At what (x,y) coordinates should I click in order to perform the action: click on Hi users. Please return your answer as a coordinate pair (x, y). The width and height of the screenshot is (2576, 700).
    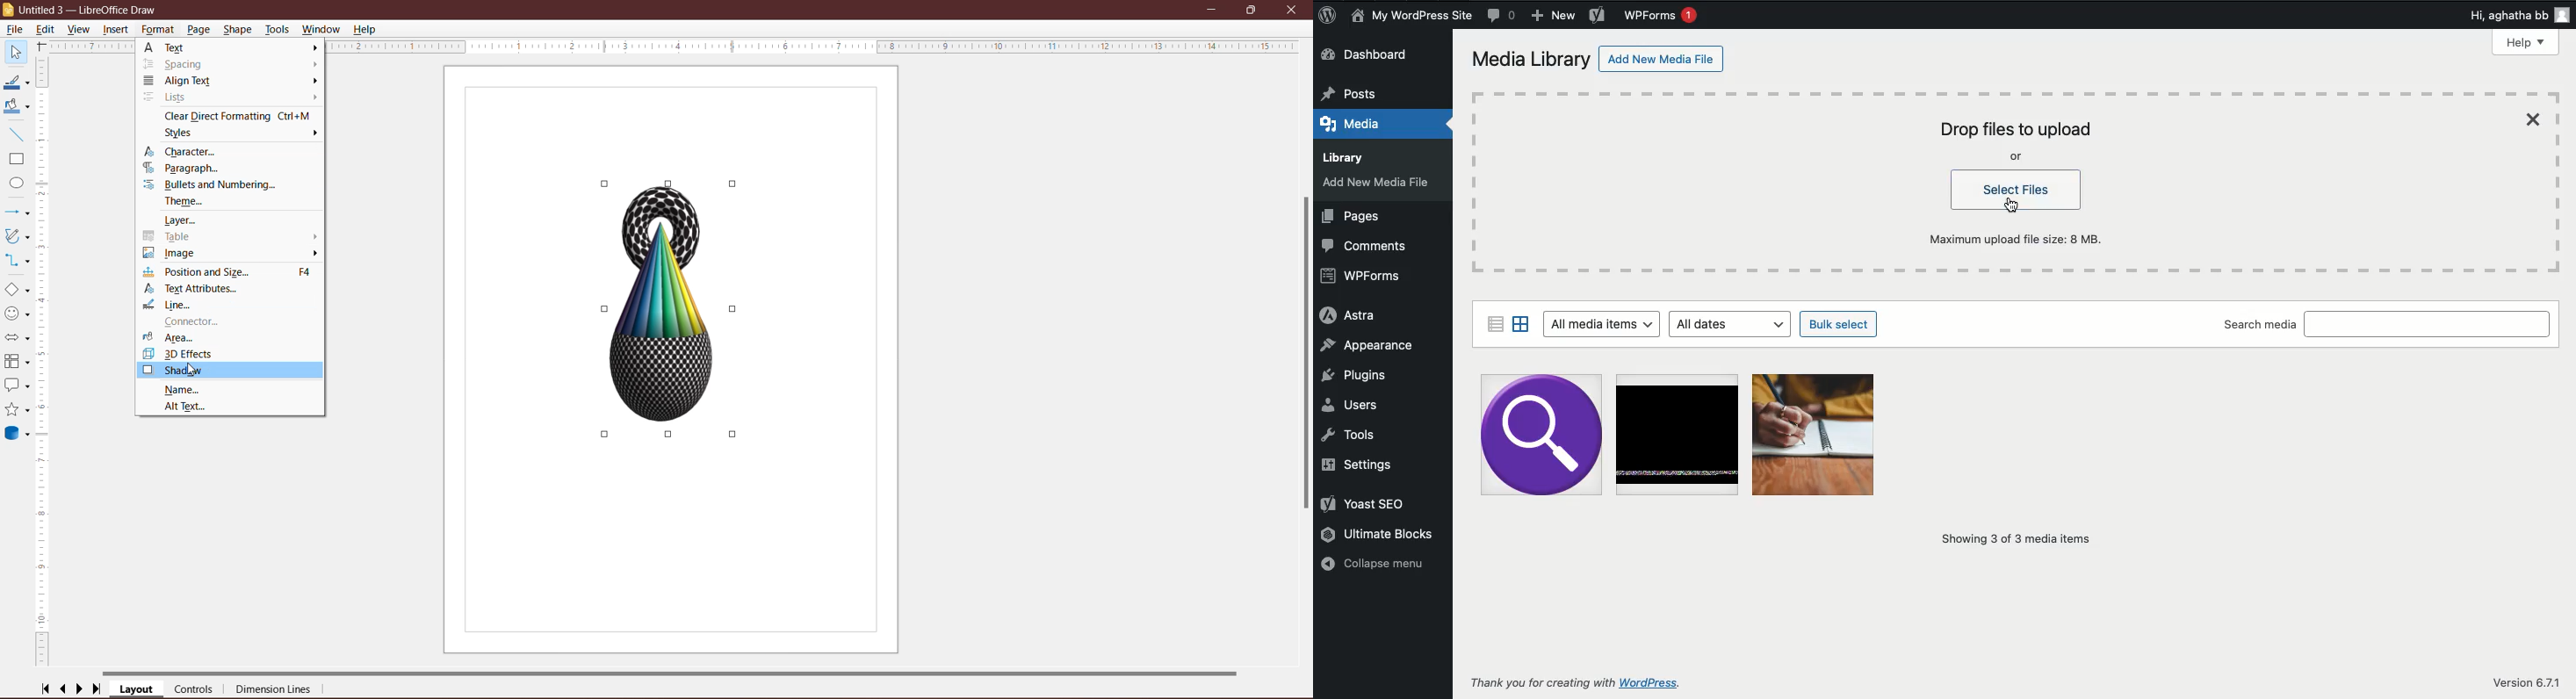
    Looking at the image, I should click on (2522, 16).